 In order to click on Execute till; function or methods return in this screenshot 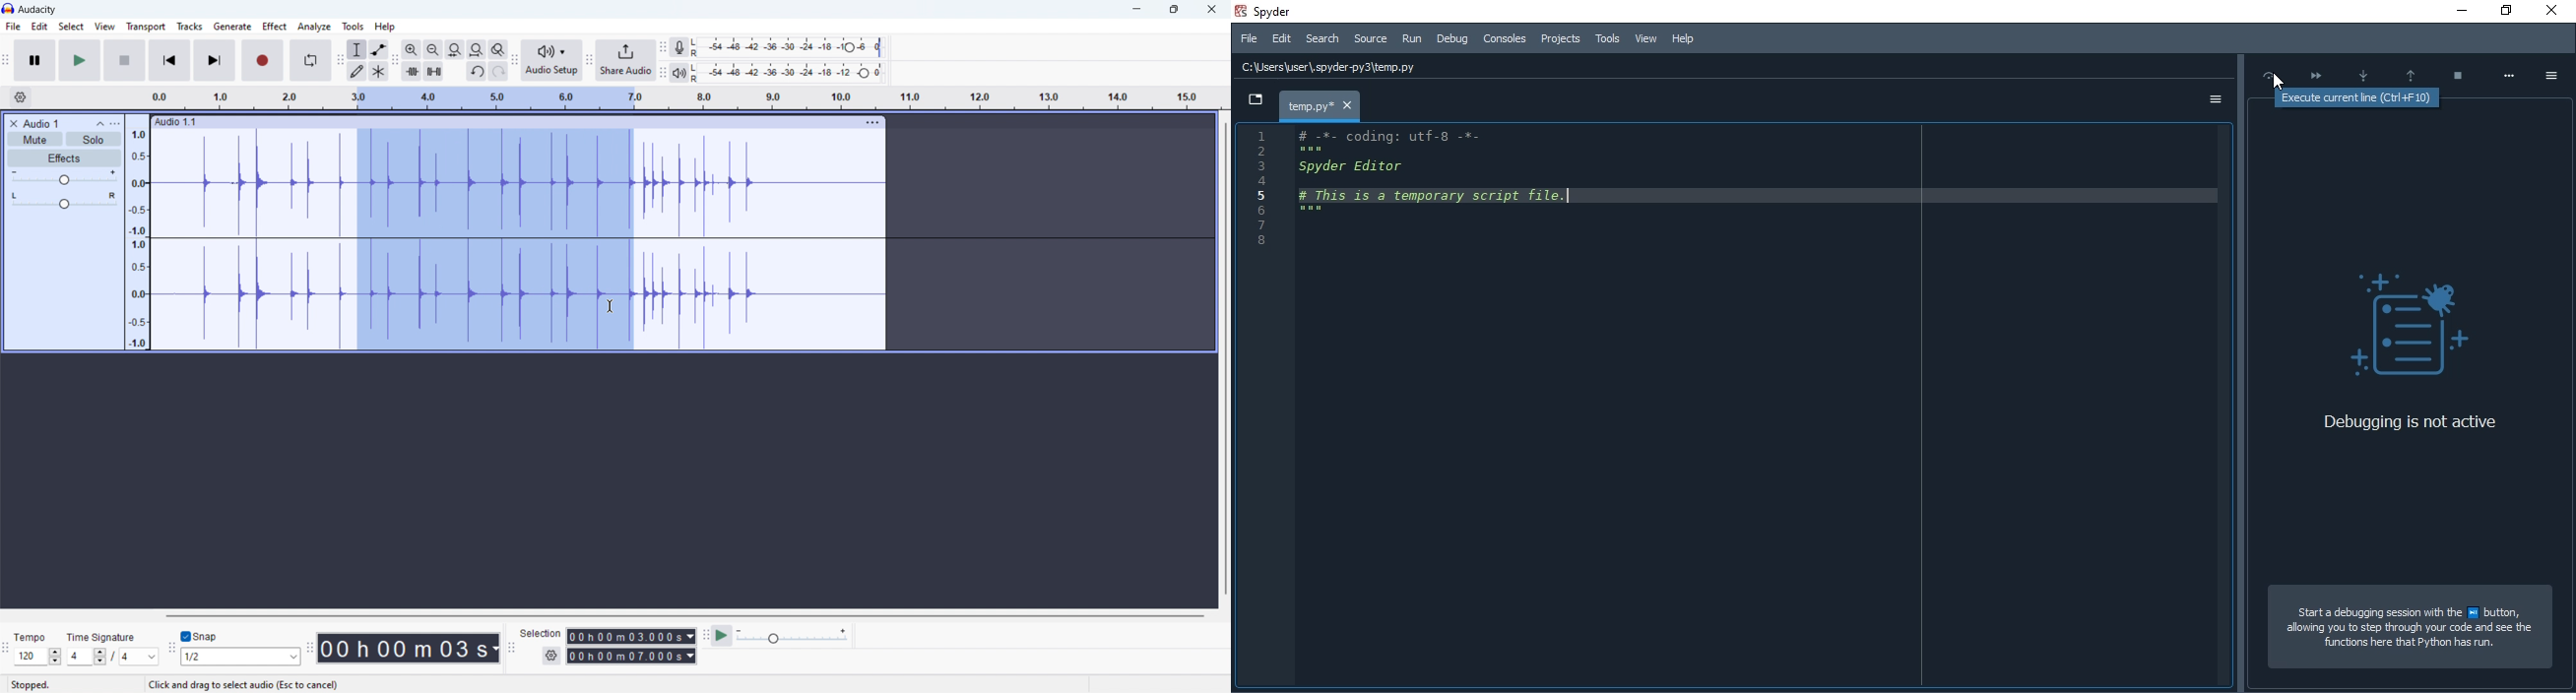, I will do `click(2411, 70)`.